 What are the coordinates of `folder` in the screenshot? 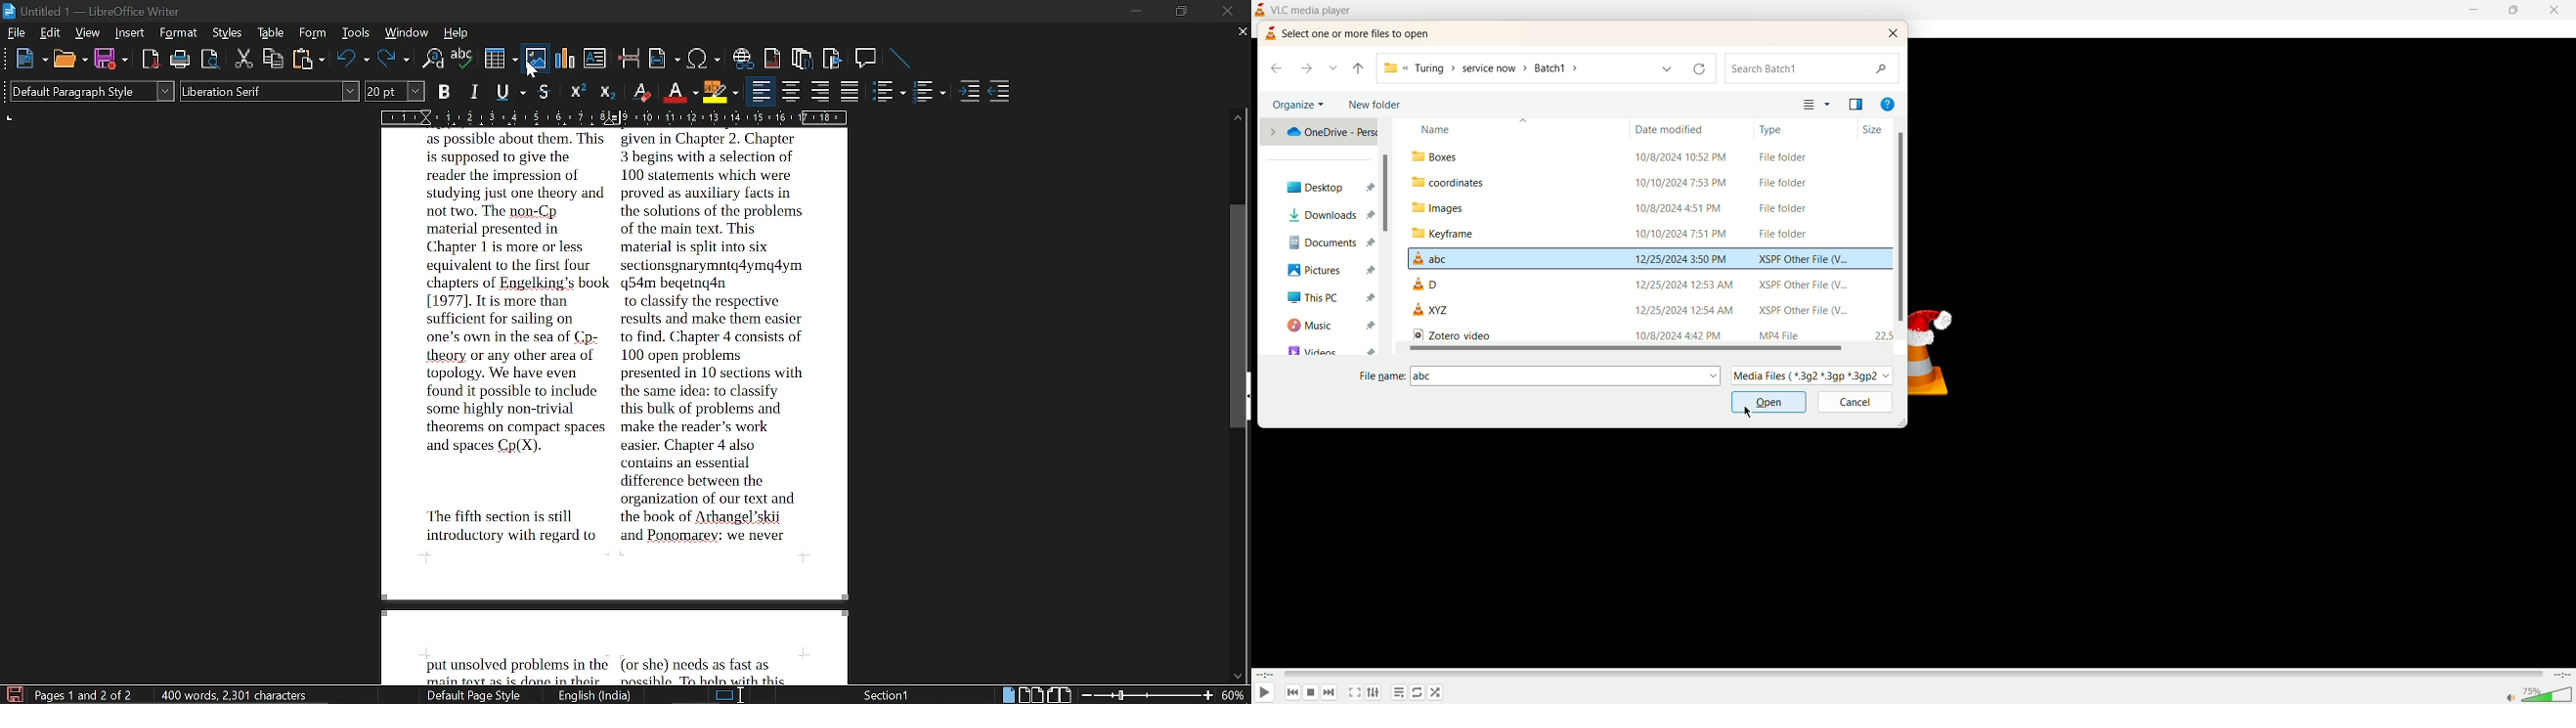 It's located at (1648, 182).